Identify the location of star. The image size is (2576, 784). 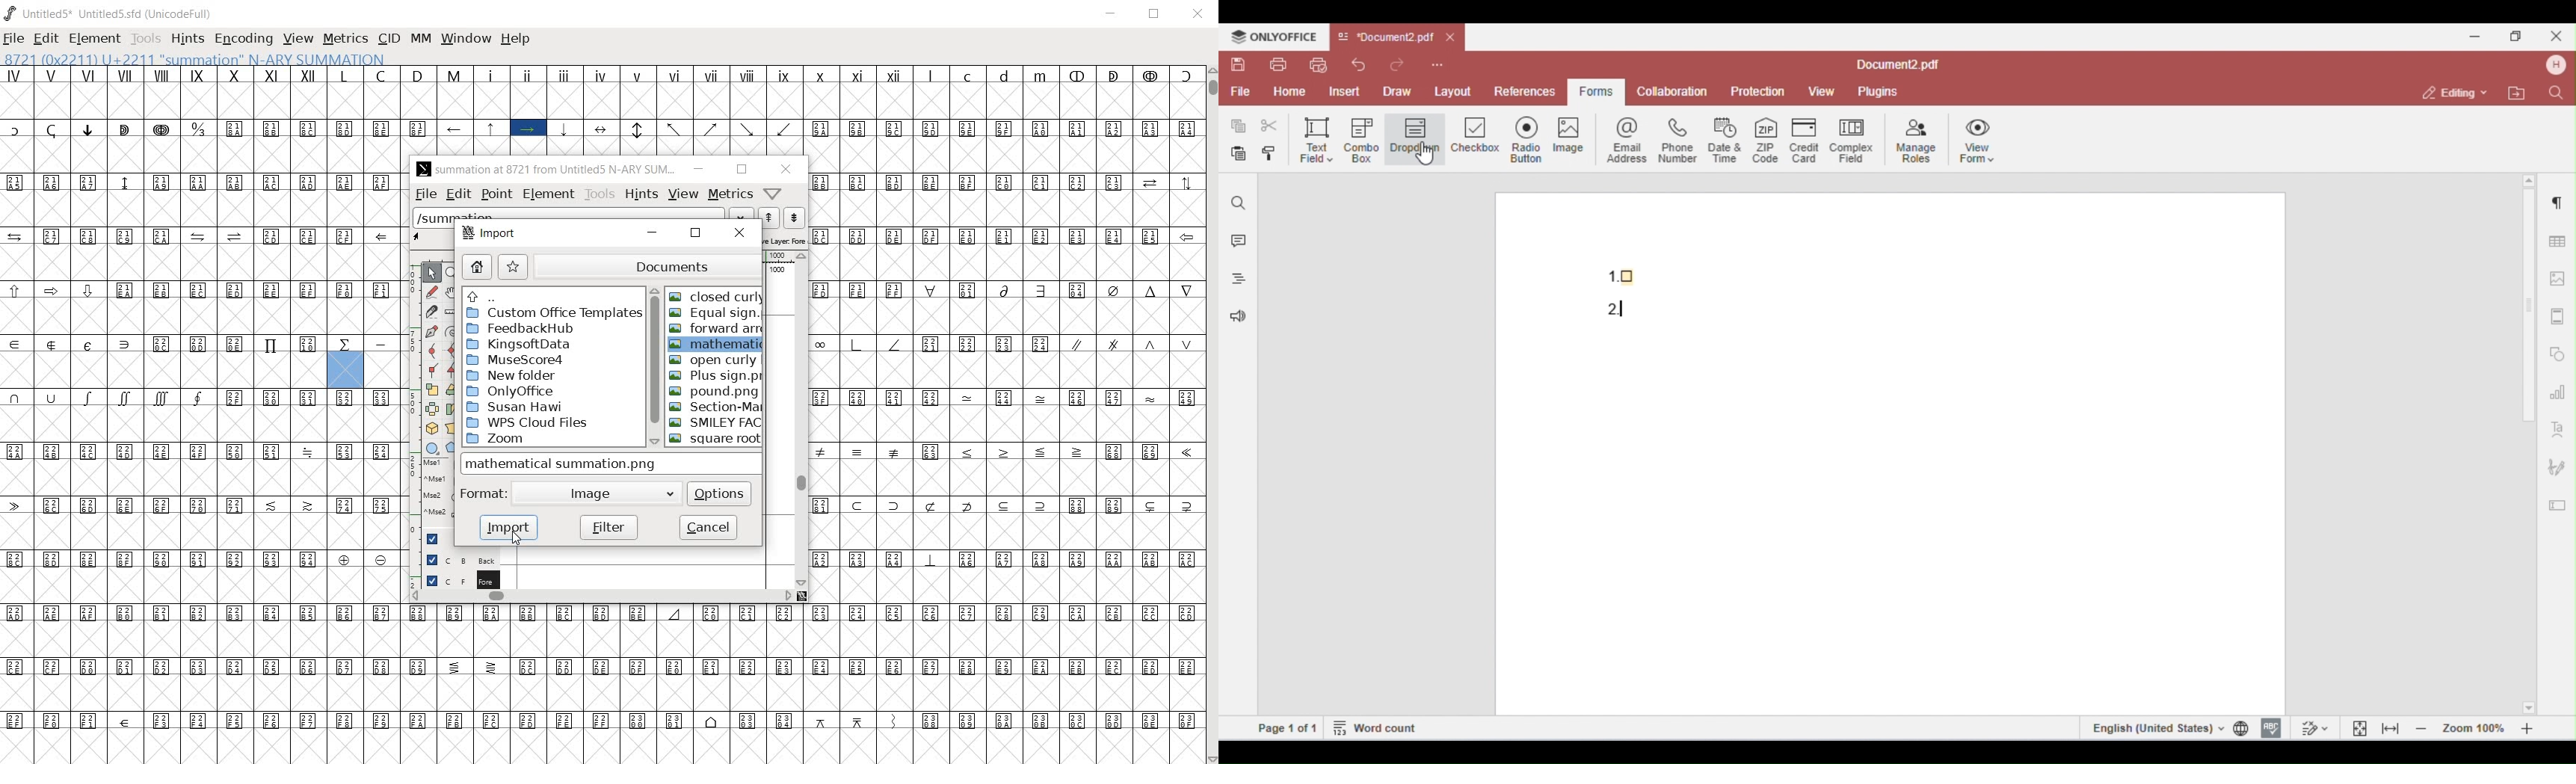
(514, 266).